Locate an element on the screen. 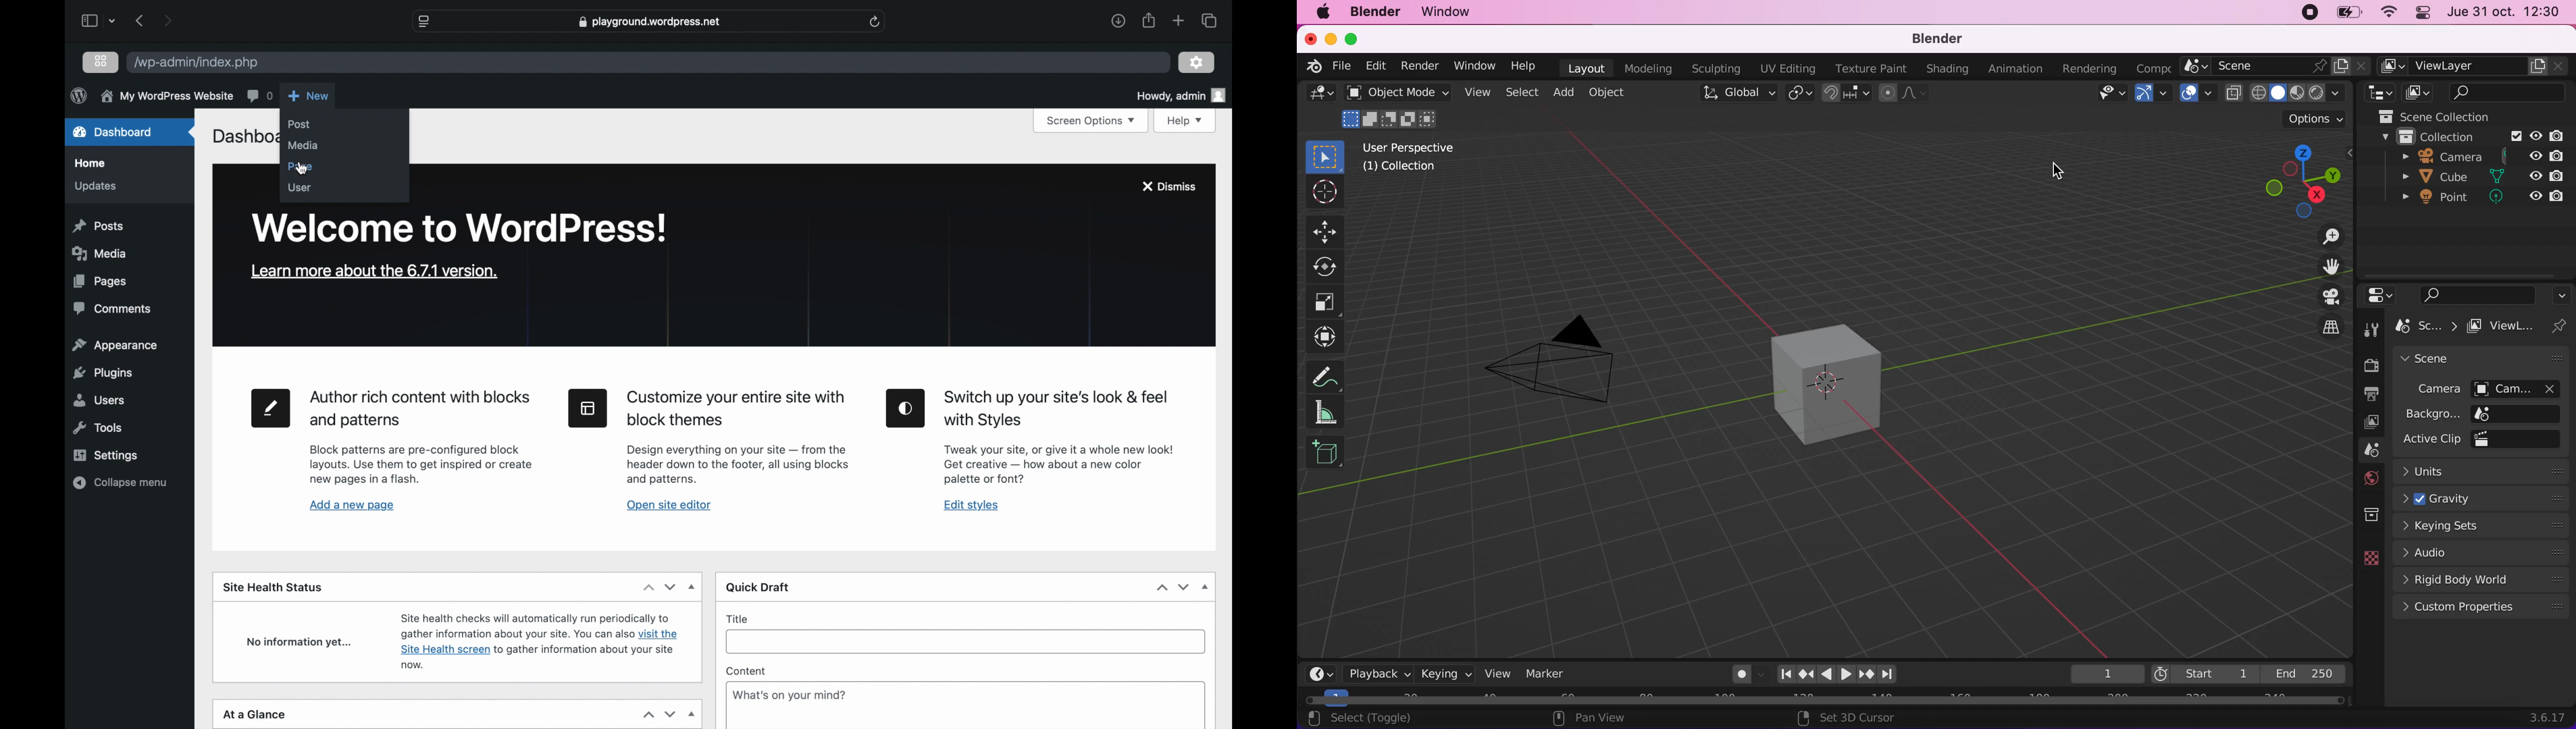  edit is located at coordinates (1377, 68).